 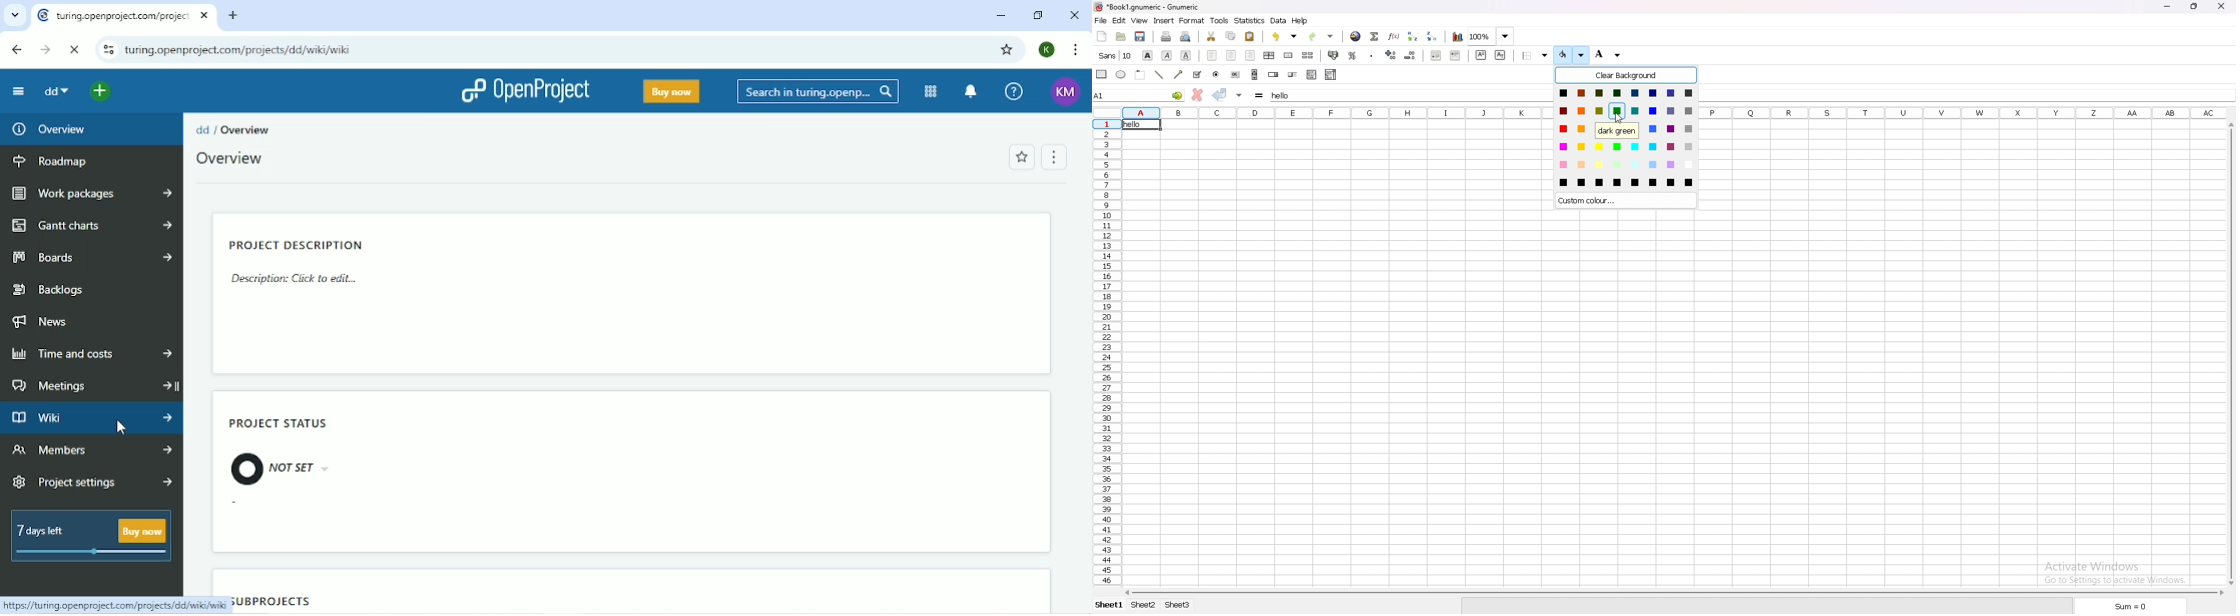 What do you see at coordinates (1279, 20) in the screenshot?
I see `data` at bounding box center [1279, 20].